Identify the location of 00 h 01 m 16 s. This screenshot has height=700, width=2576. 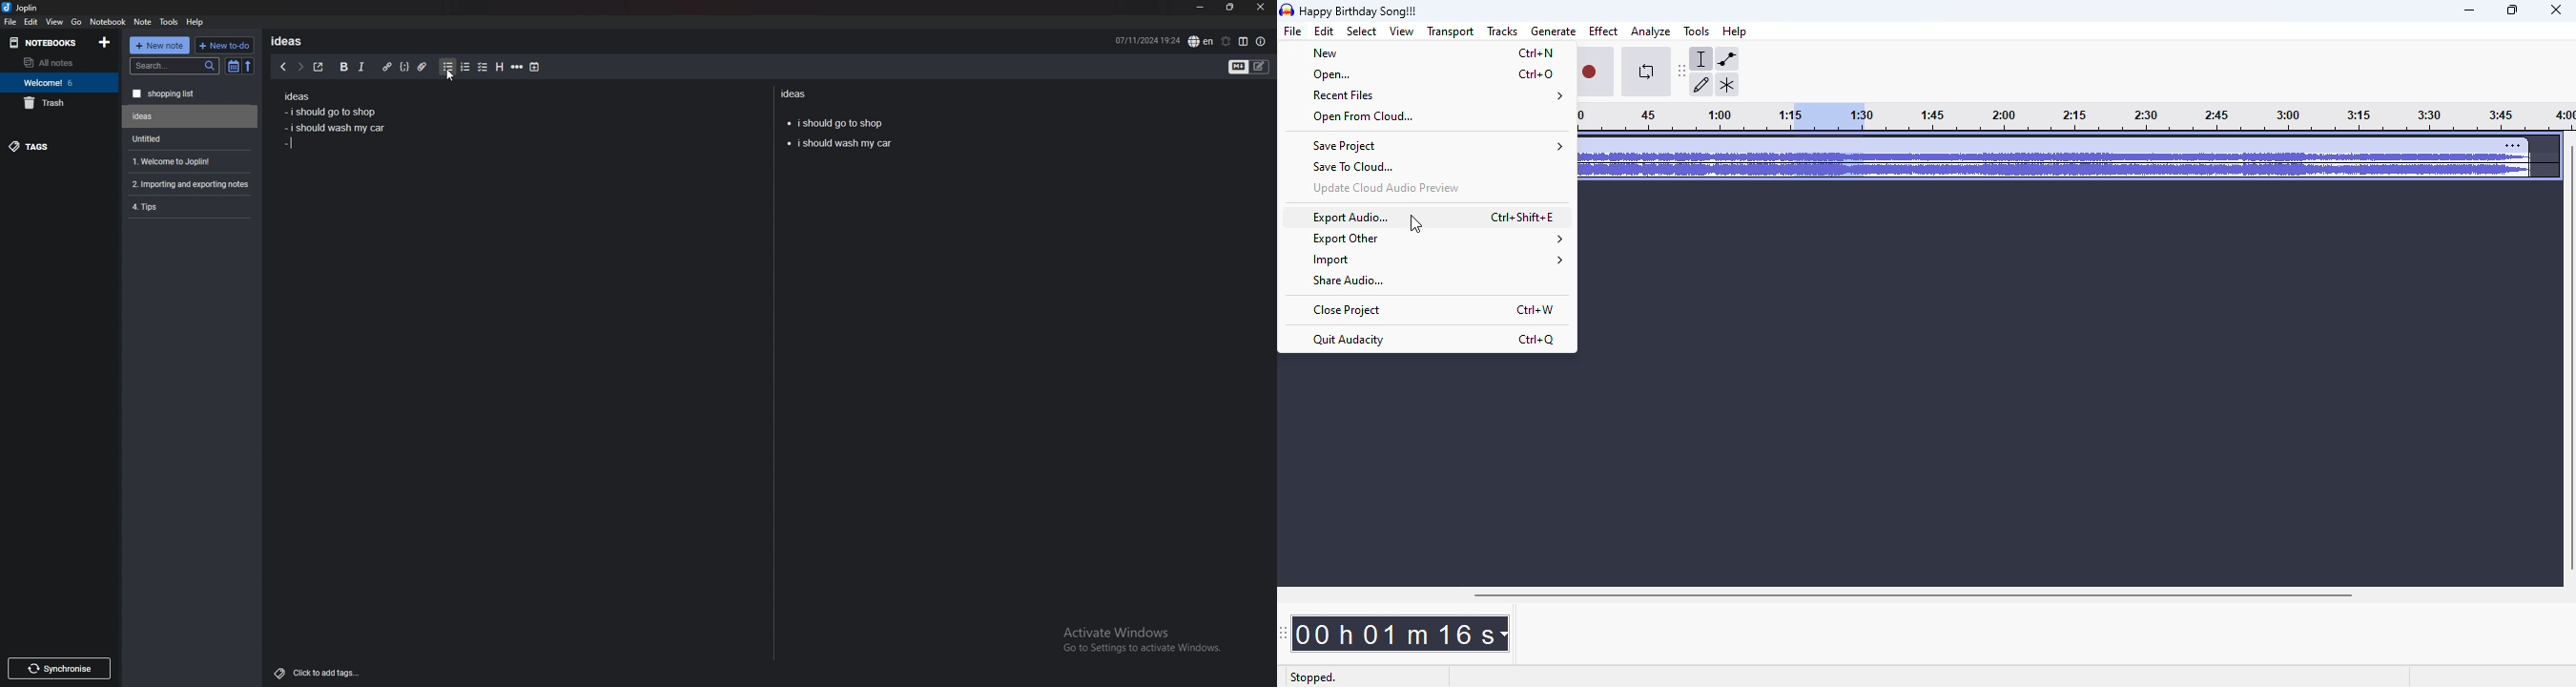
(1401, 634).